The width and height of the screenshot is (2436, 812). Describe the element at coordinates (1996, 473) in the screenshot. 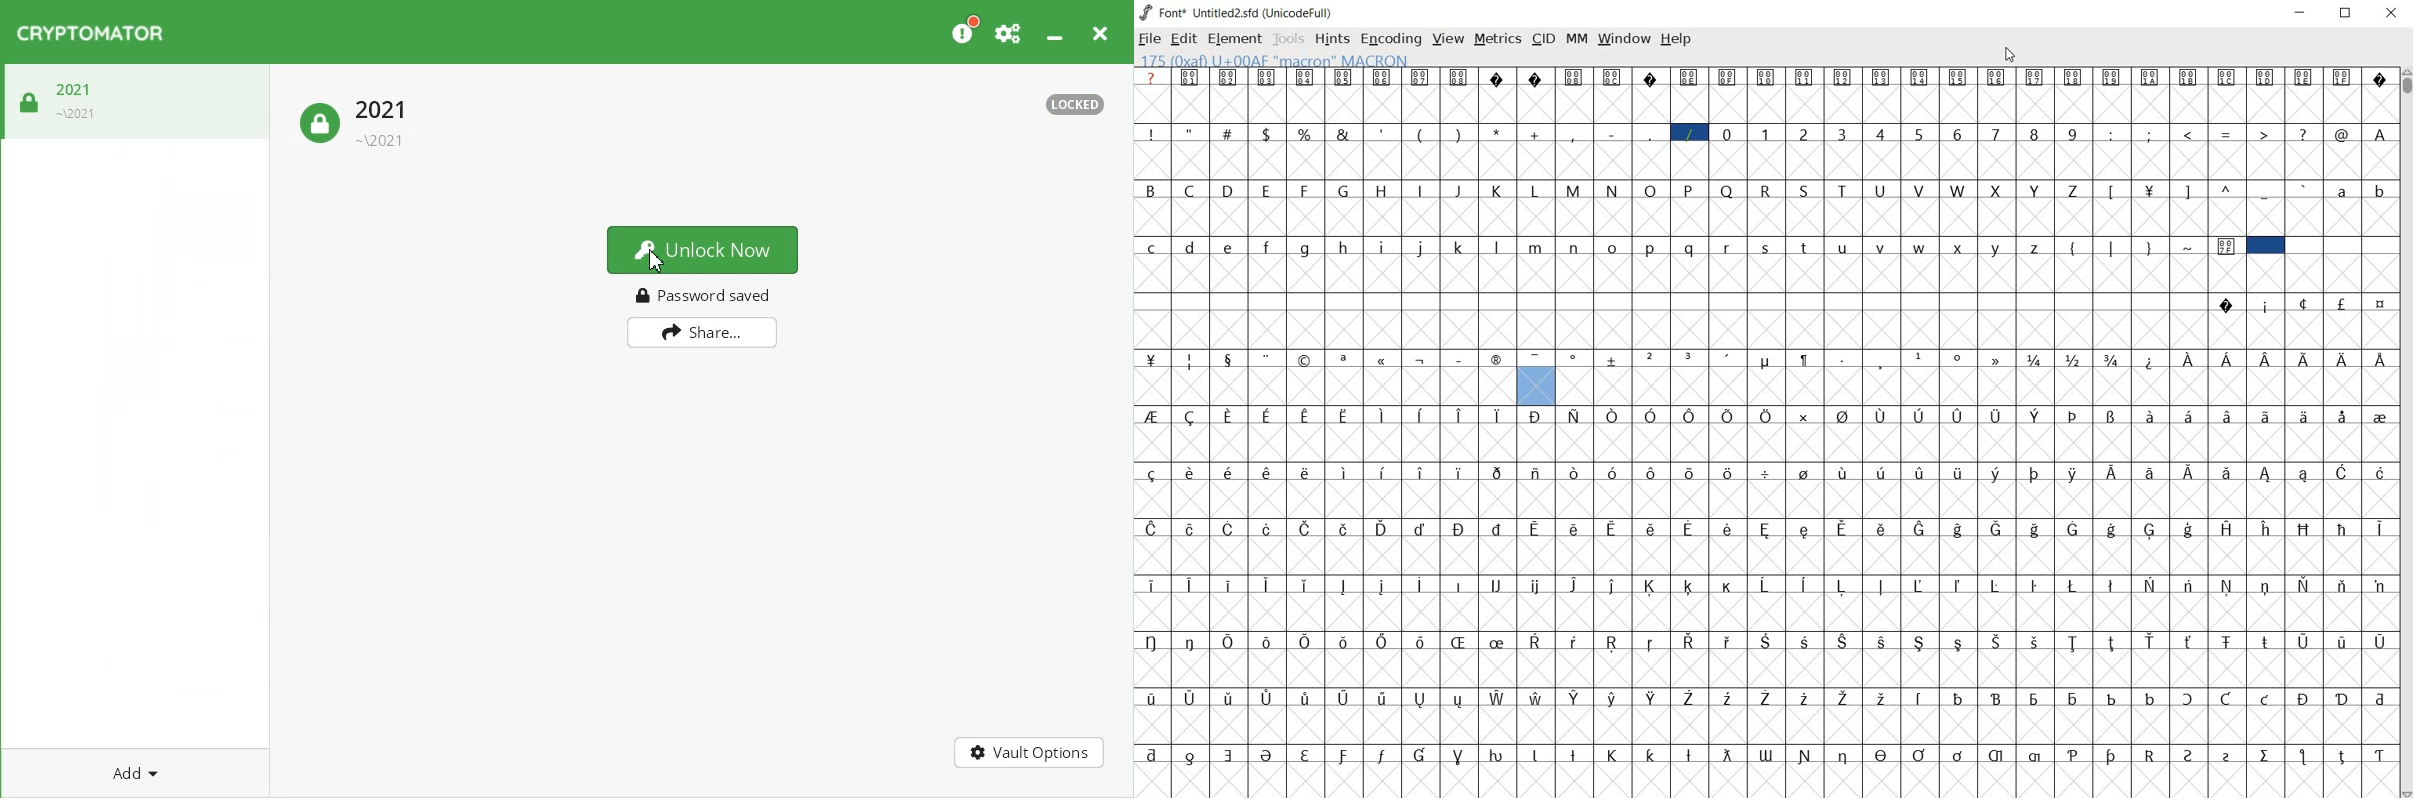

I see `Symbol` at that location.